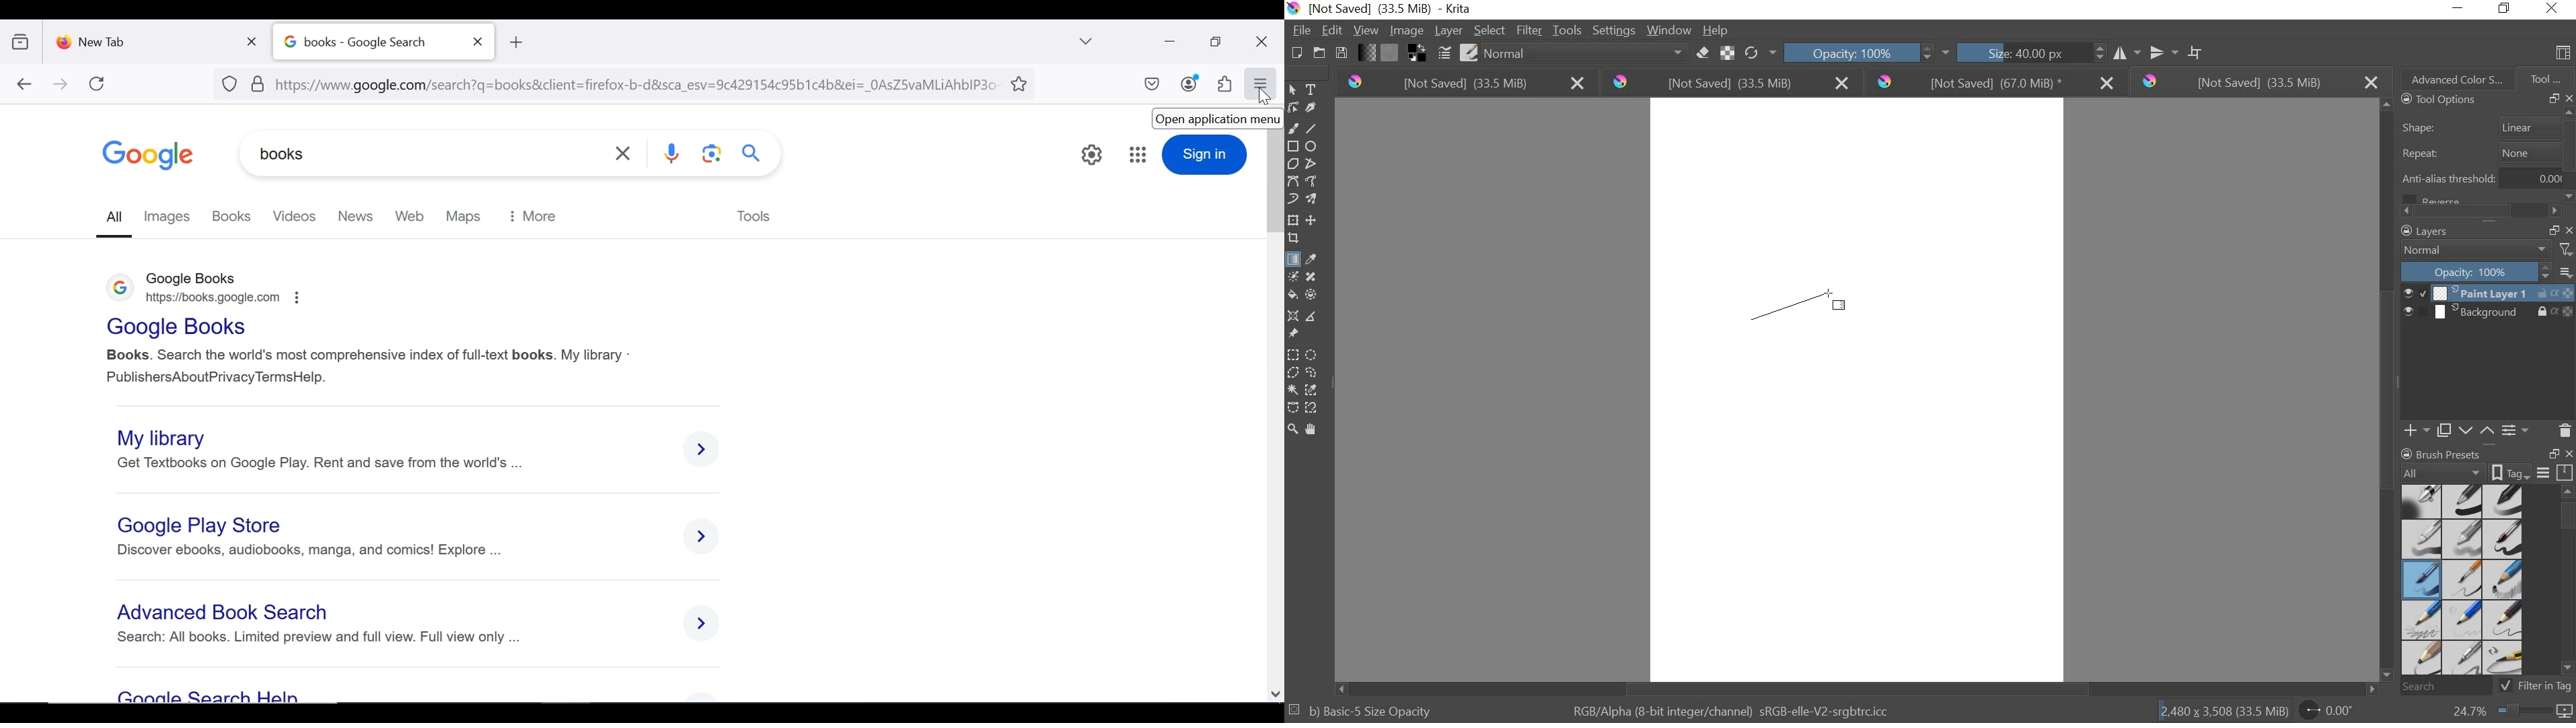 This screenshot has height=728, width=2576. What do you see at coordinates (2568, 229) in the screenshot?
I see `CLOSE` at bounding box center [2568, 229].